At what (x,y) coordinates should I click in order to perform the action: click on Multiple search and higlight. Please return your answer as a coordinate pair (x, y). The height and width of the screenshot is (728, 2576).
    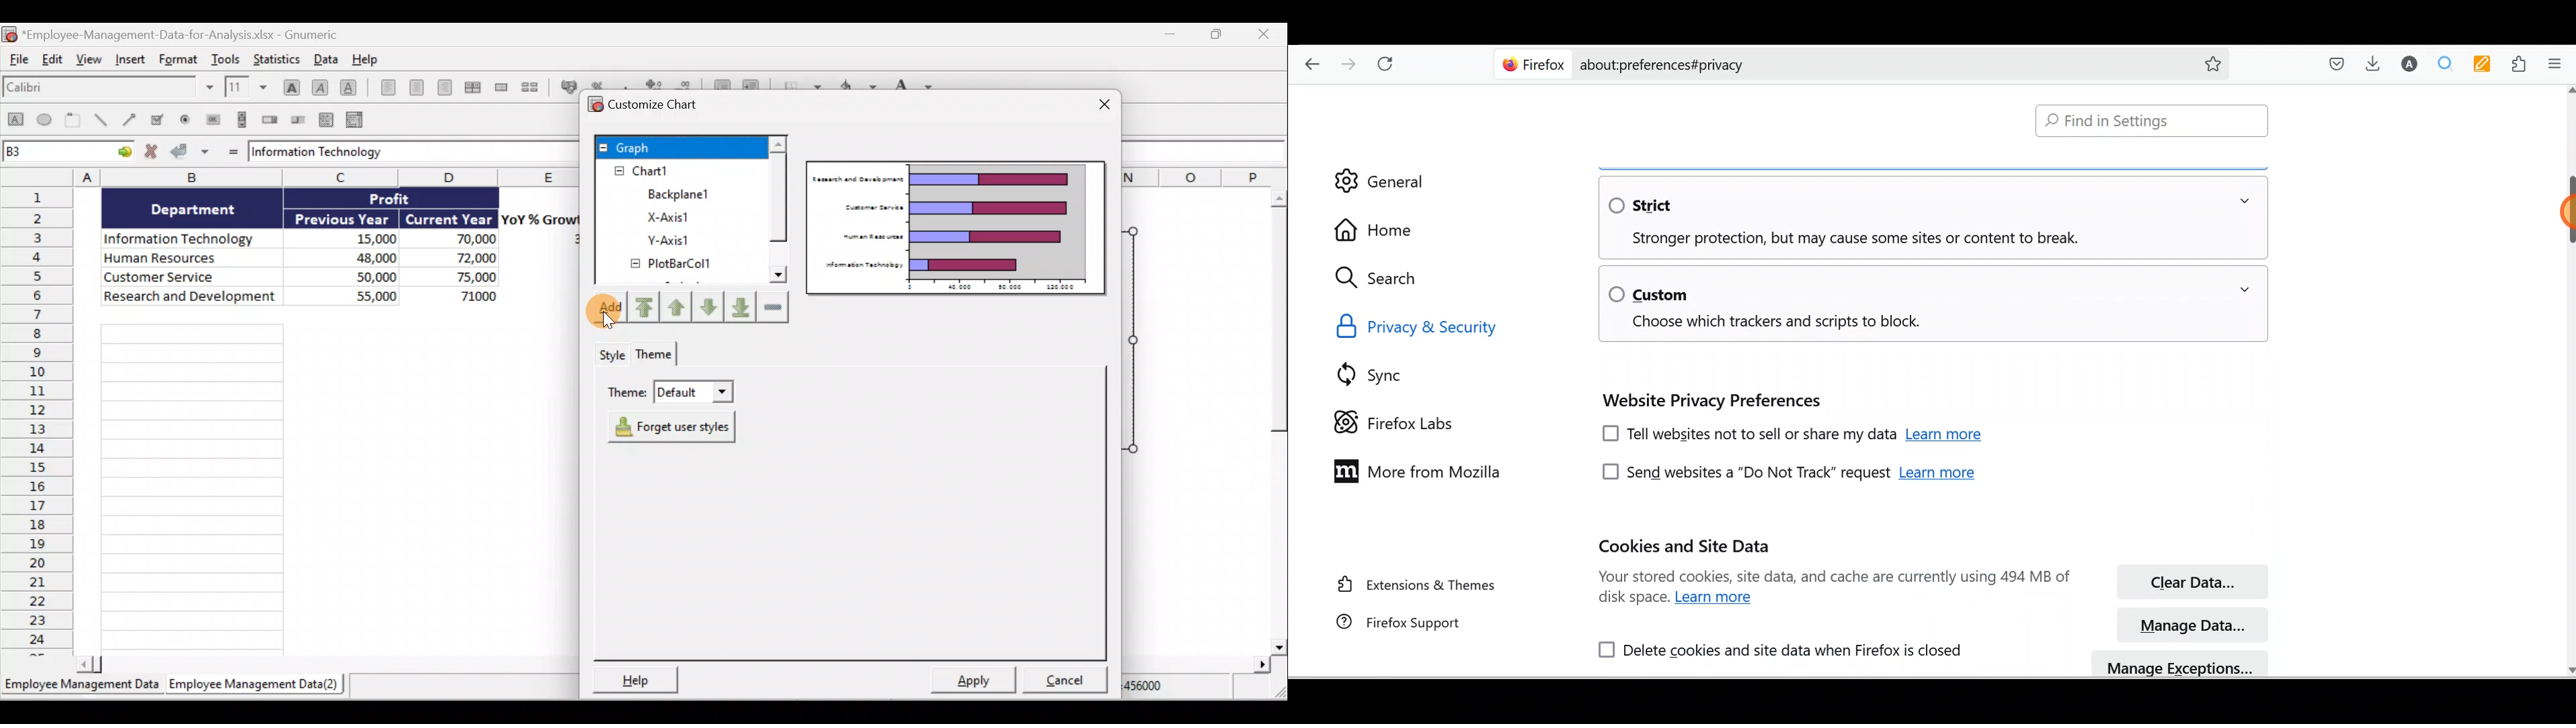
    Looking at the image, I should click on (2447, 63).